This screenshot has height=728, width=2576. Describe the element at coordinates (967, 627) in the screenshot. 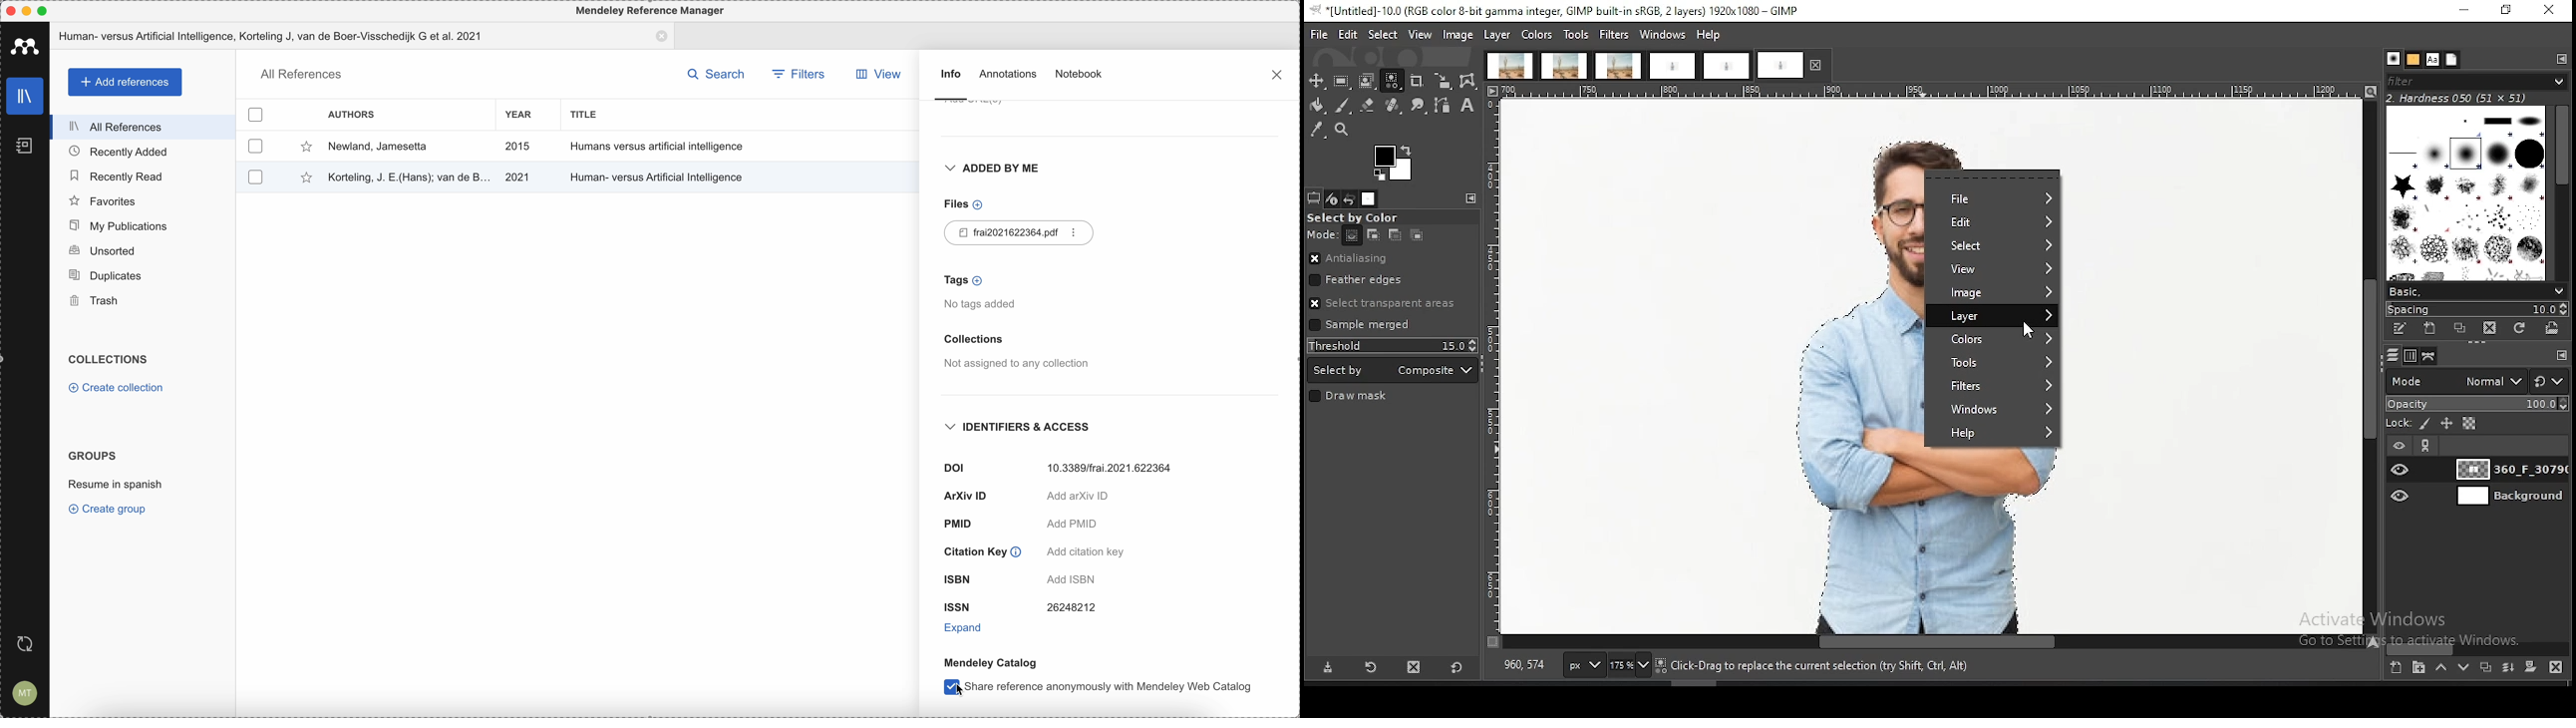

I see `expand` at that location.